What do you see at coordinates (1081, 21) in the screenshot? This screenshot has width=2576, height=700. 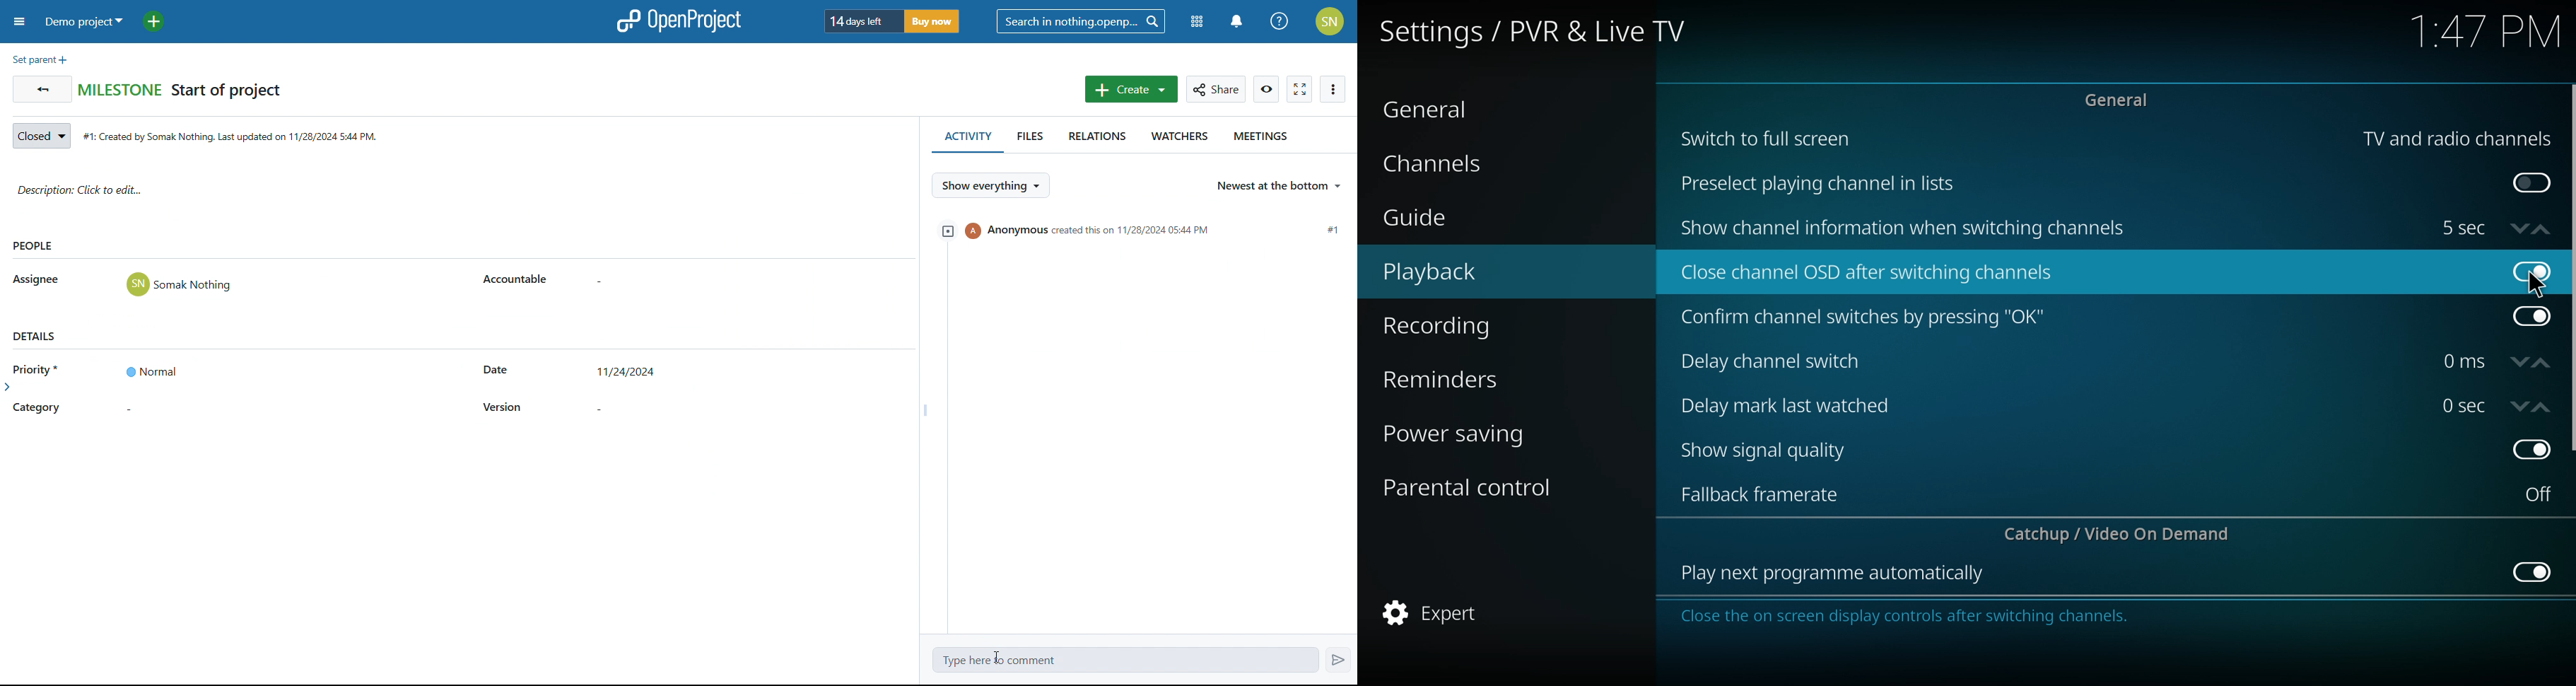 I see `search` at bounding box center [1081, 21].